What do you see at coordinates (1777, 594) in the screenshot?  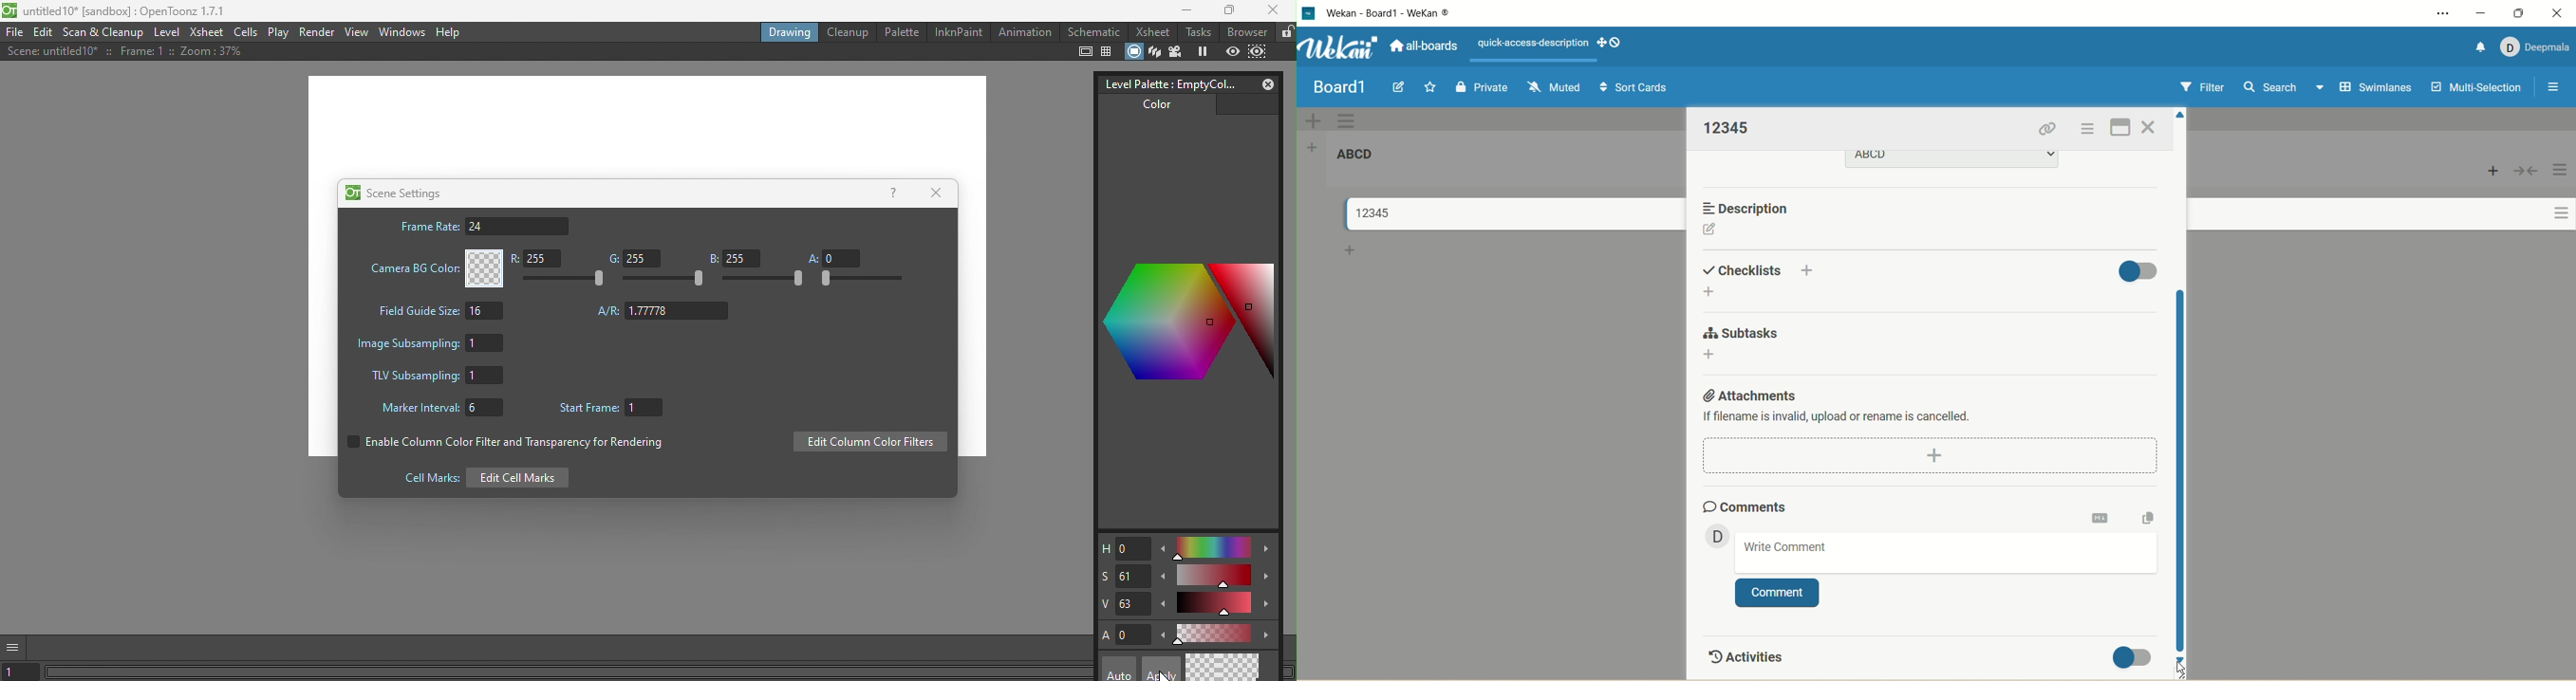 I see `comment` at bounding box center [1777, 594].